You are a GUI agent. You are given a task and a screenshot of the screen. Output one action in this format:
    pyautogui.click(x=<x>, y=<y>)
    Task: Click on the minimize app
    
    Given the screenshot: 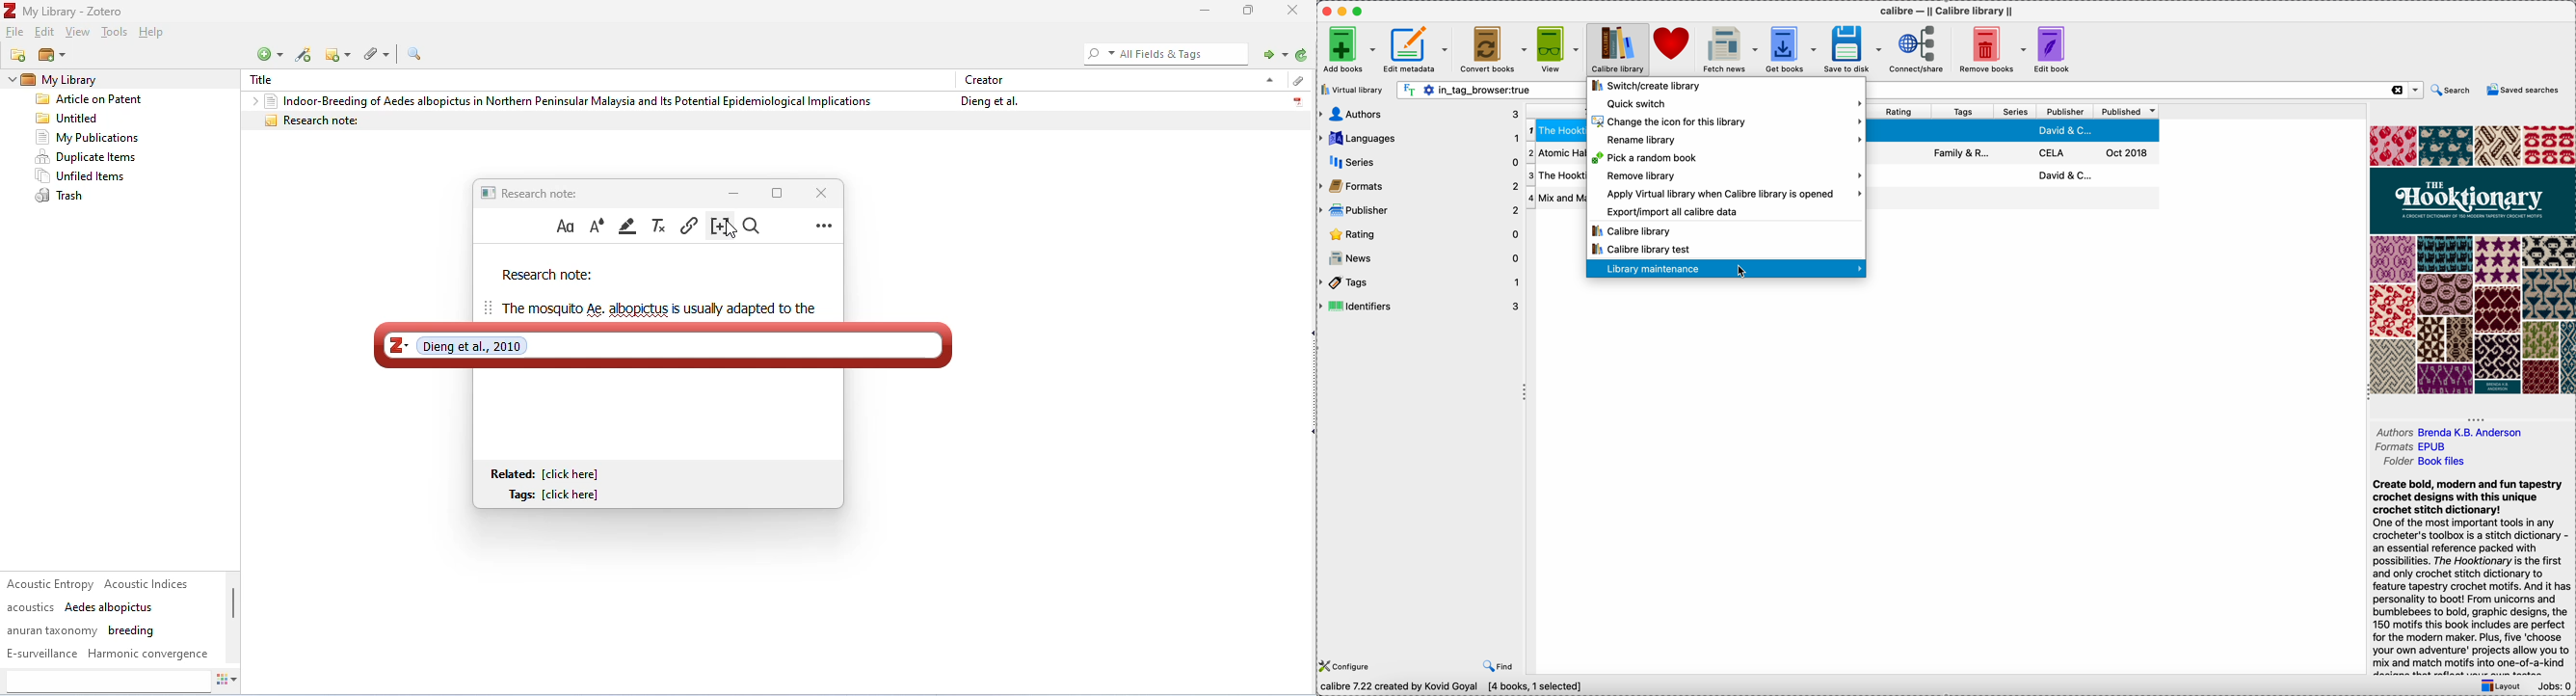 What is the action you would take?
    pyautogui.click(x=1342, y=9)
    